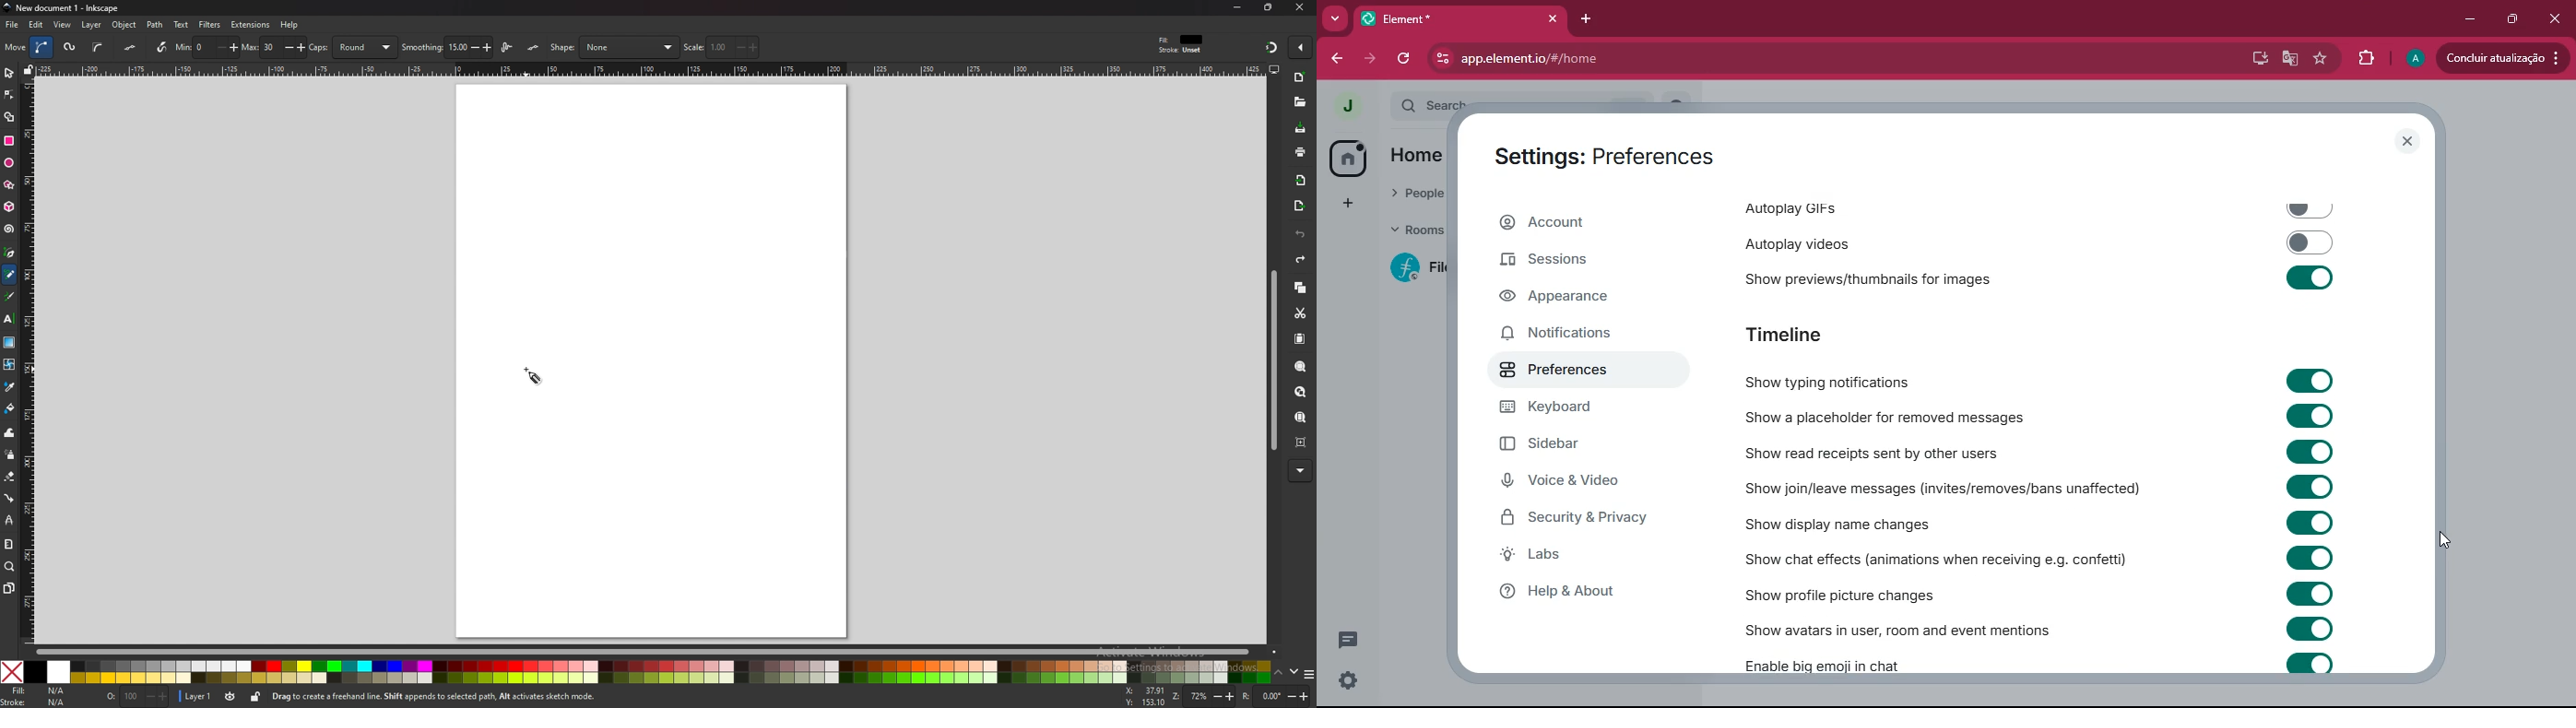 Image resolution: width=2576 pixels, height=728 pixels. I want to click on favourite, so click(2319, 60).